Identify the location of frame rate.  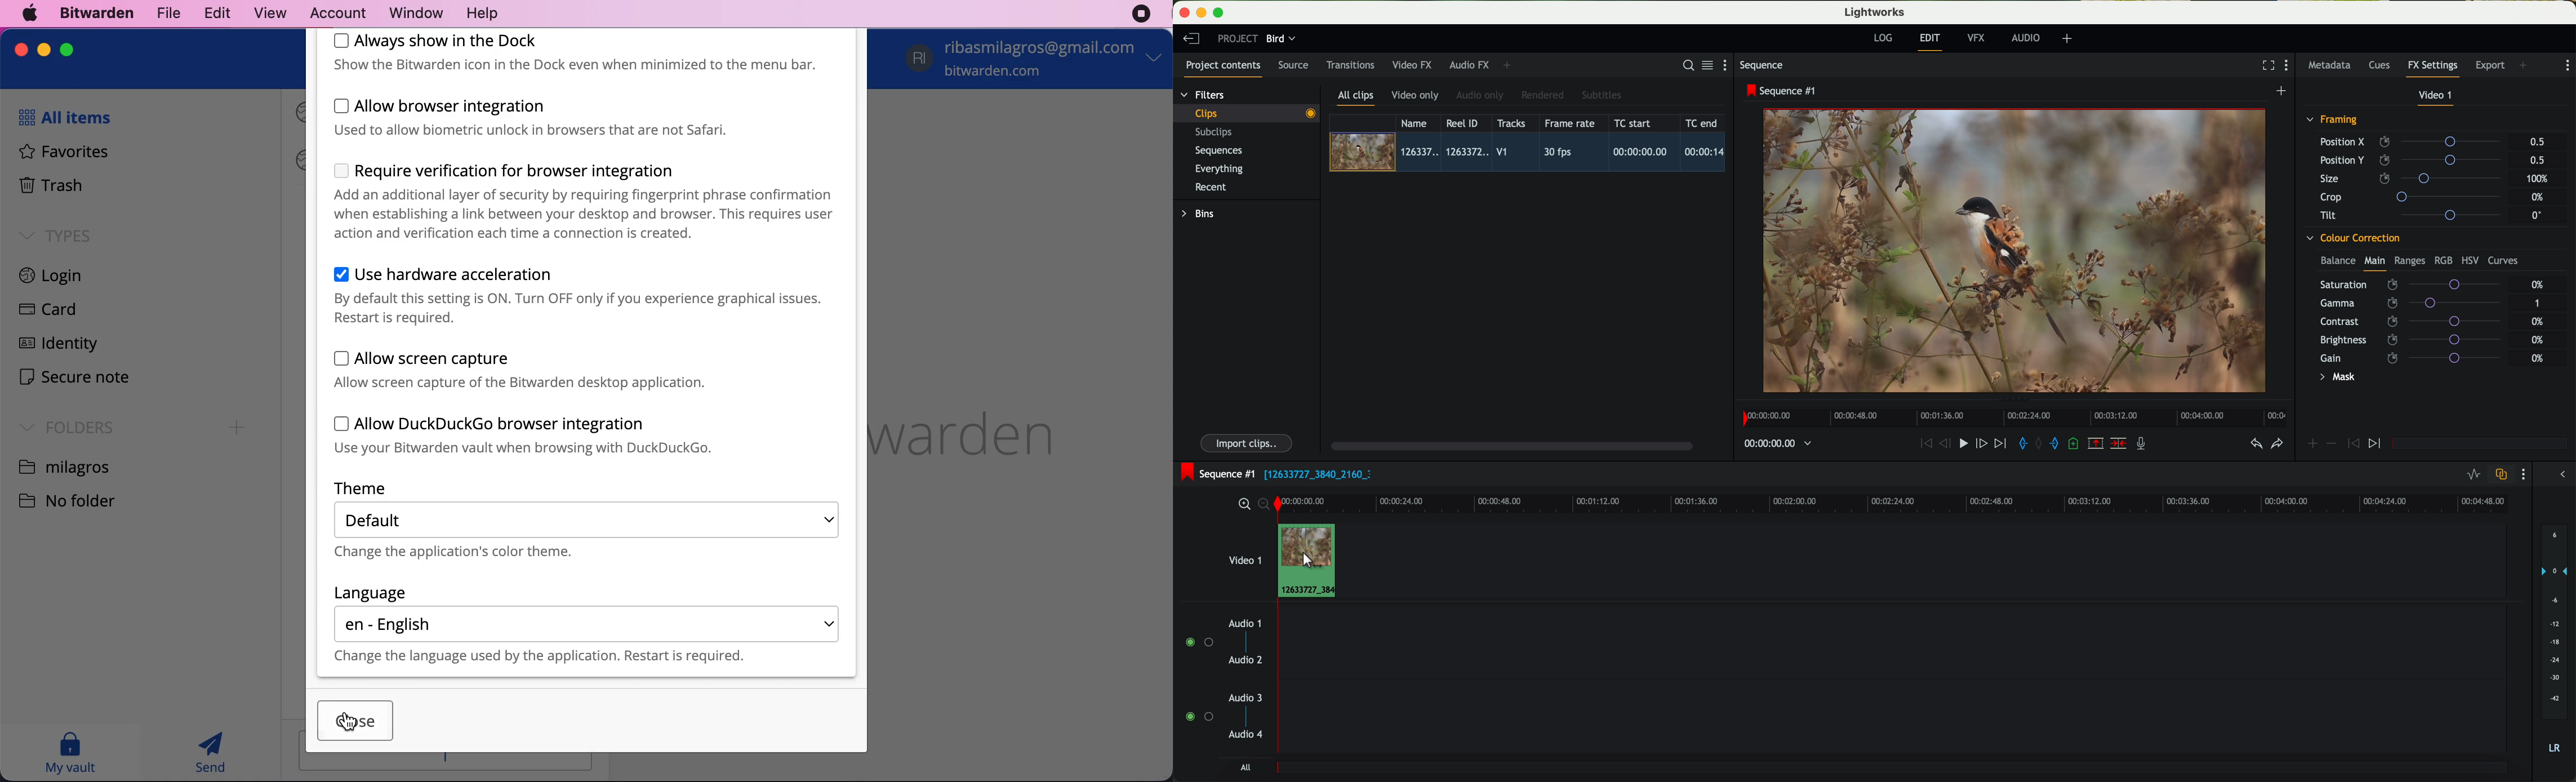
(1570, 124).